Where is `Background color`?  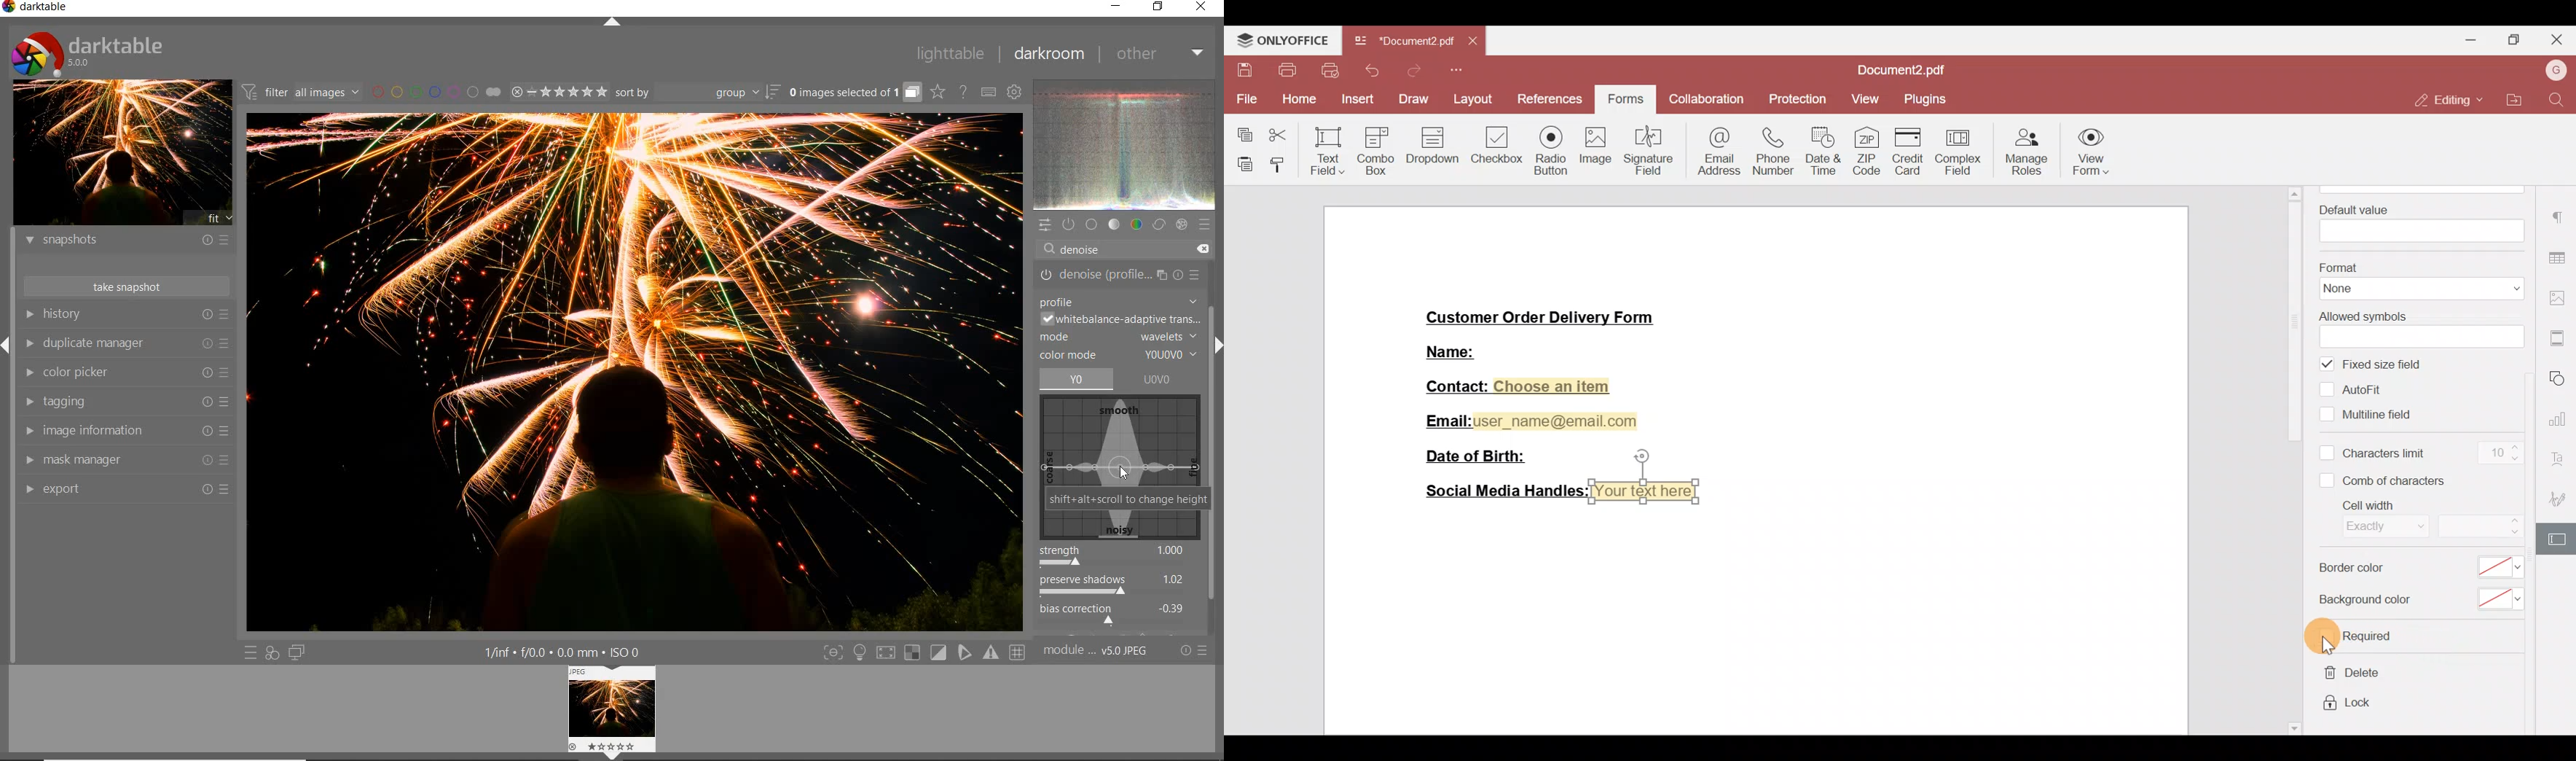
Background color is located at coordinates (2415, 600).